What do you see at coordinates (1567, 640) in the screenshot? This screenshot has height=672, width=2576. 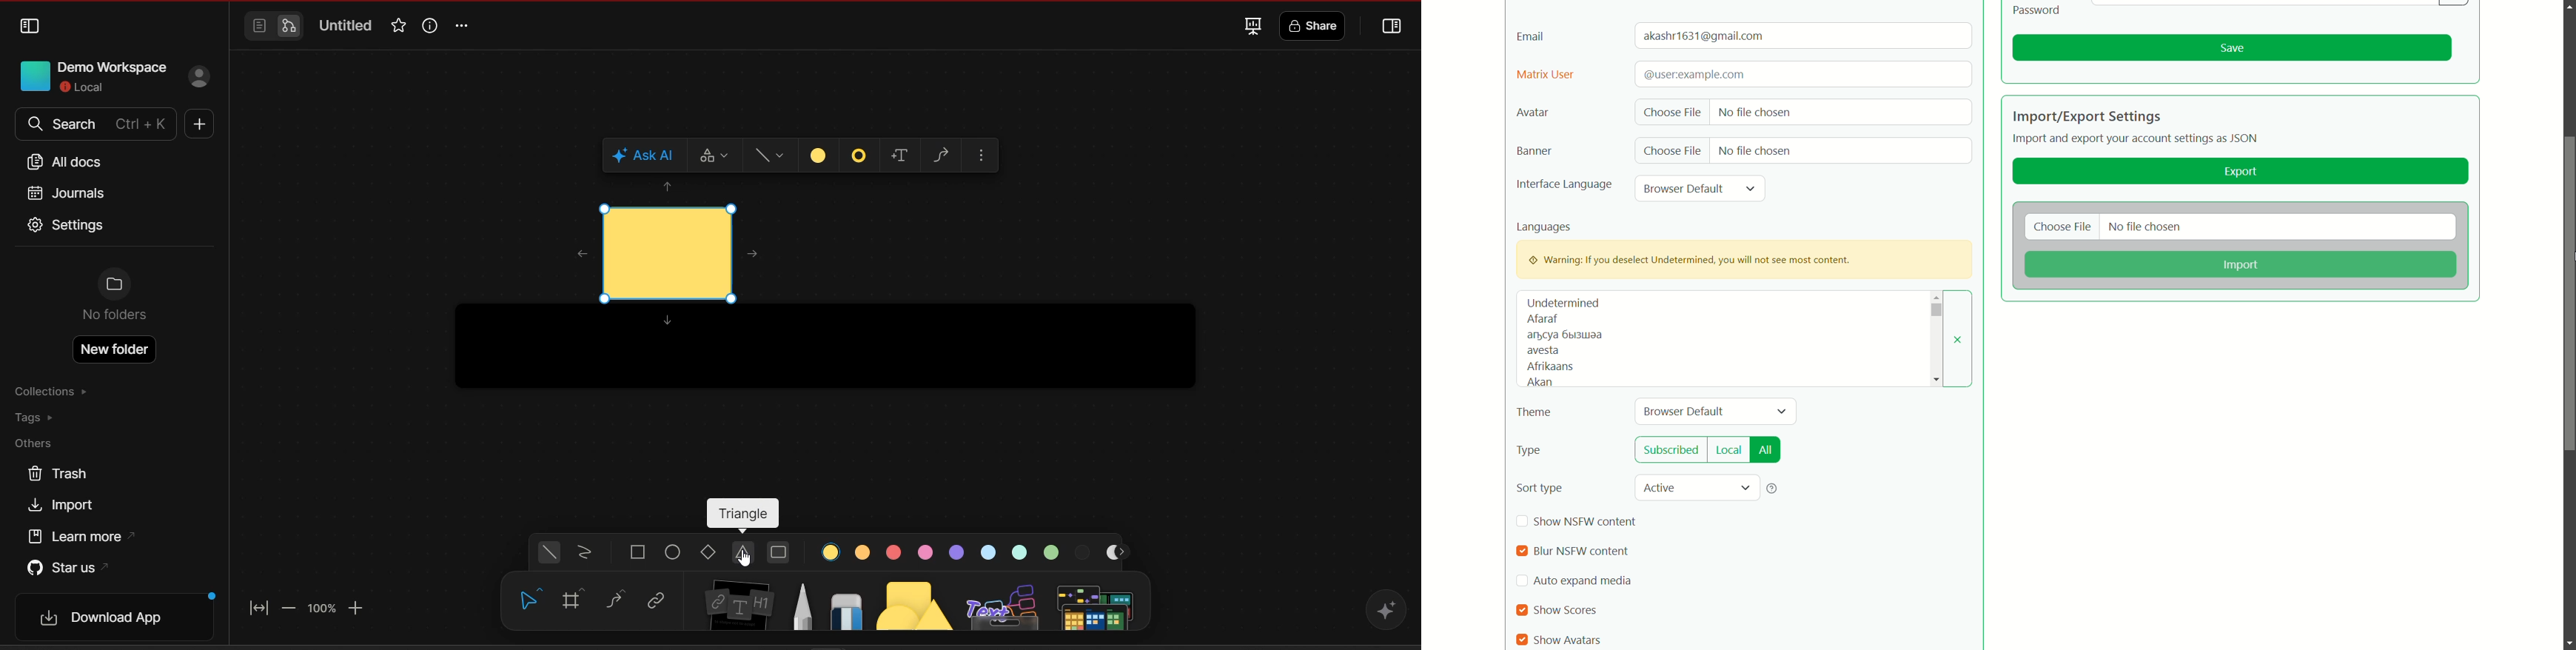 I see `show avatars` at bounding box center [1567, 640].